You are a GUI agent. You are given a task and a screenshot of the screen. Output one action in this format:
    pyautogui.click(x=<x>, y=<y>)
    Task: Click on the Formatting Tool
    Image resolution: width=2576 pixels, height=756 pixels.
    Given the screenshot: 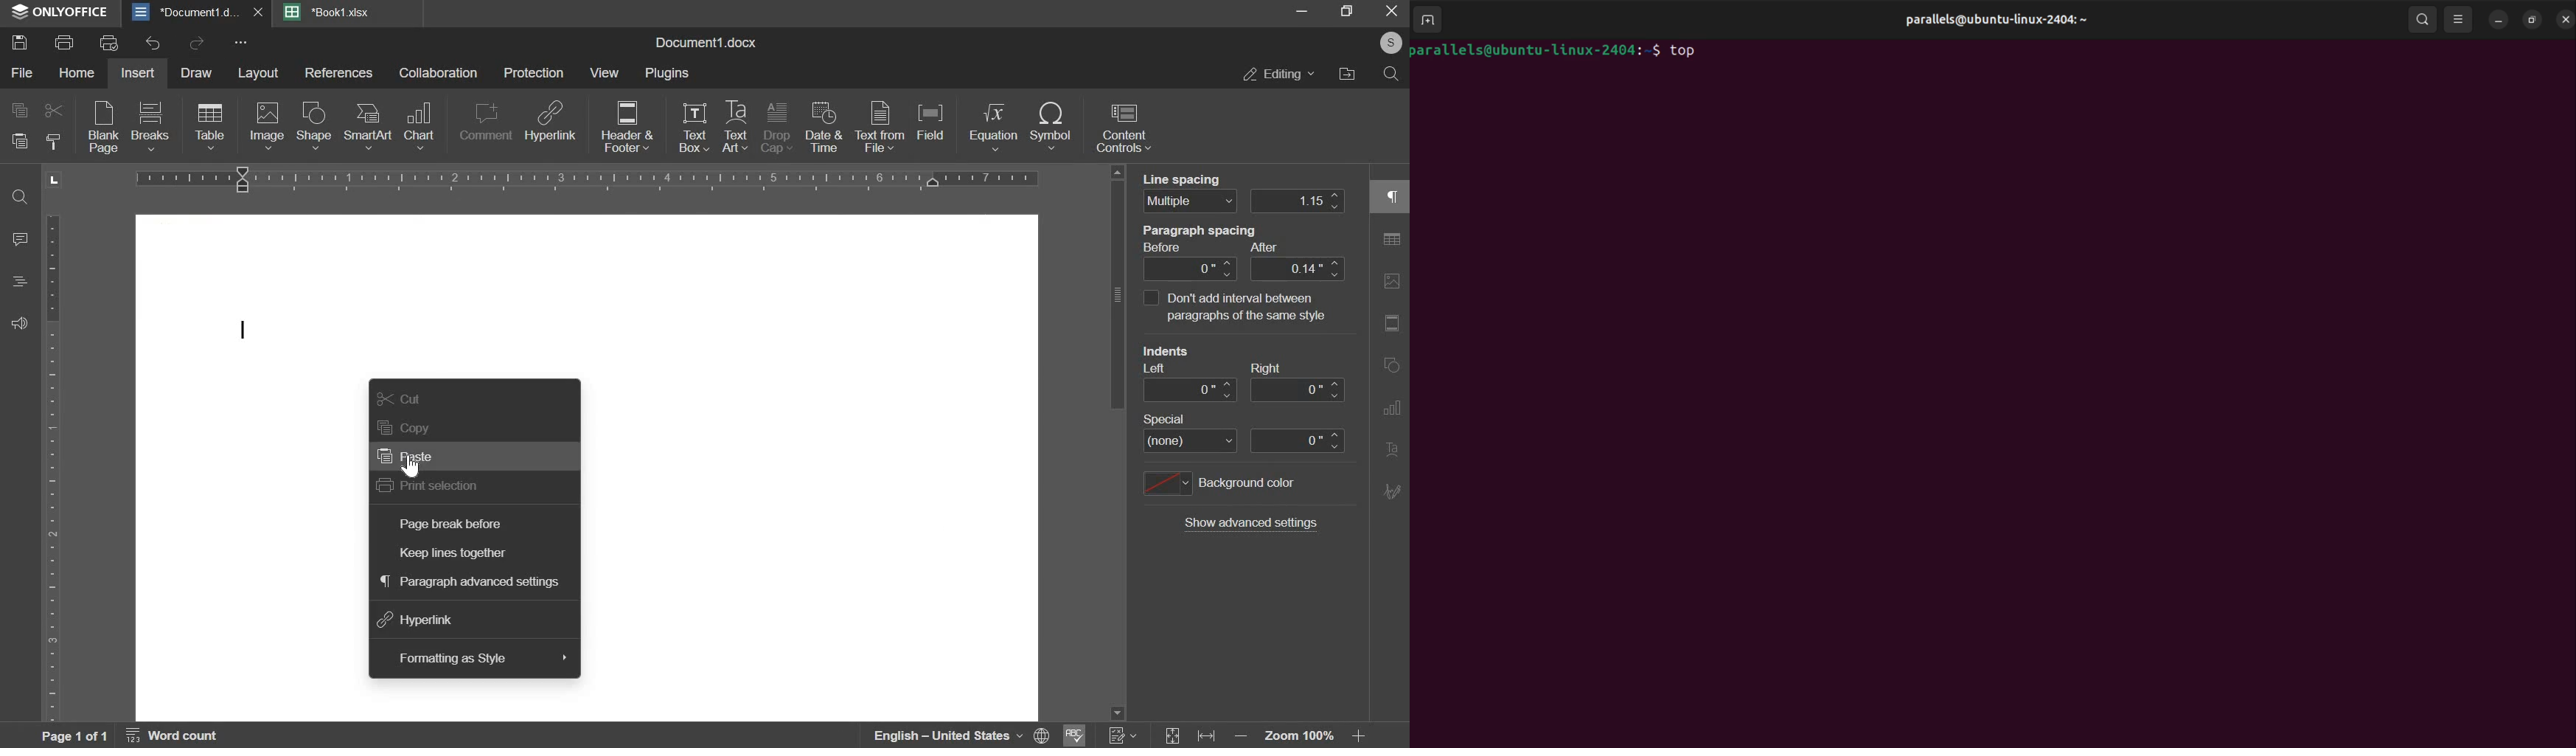 What is the action you would take?
    pyautogui.click(x=1391, y=449)
    